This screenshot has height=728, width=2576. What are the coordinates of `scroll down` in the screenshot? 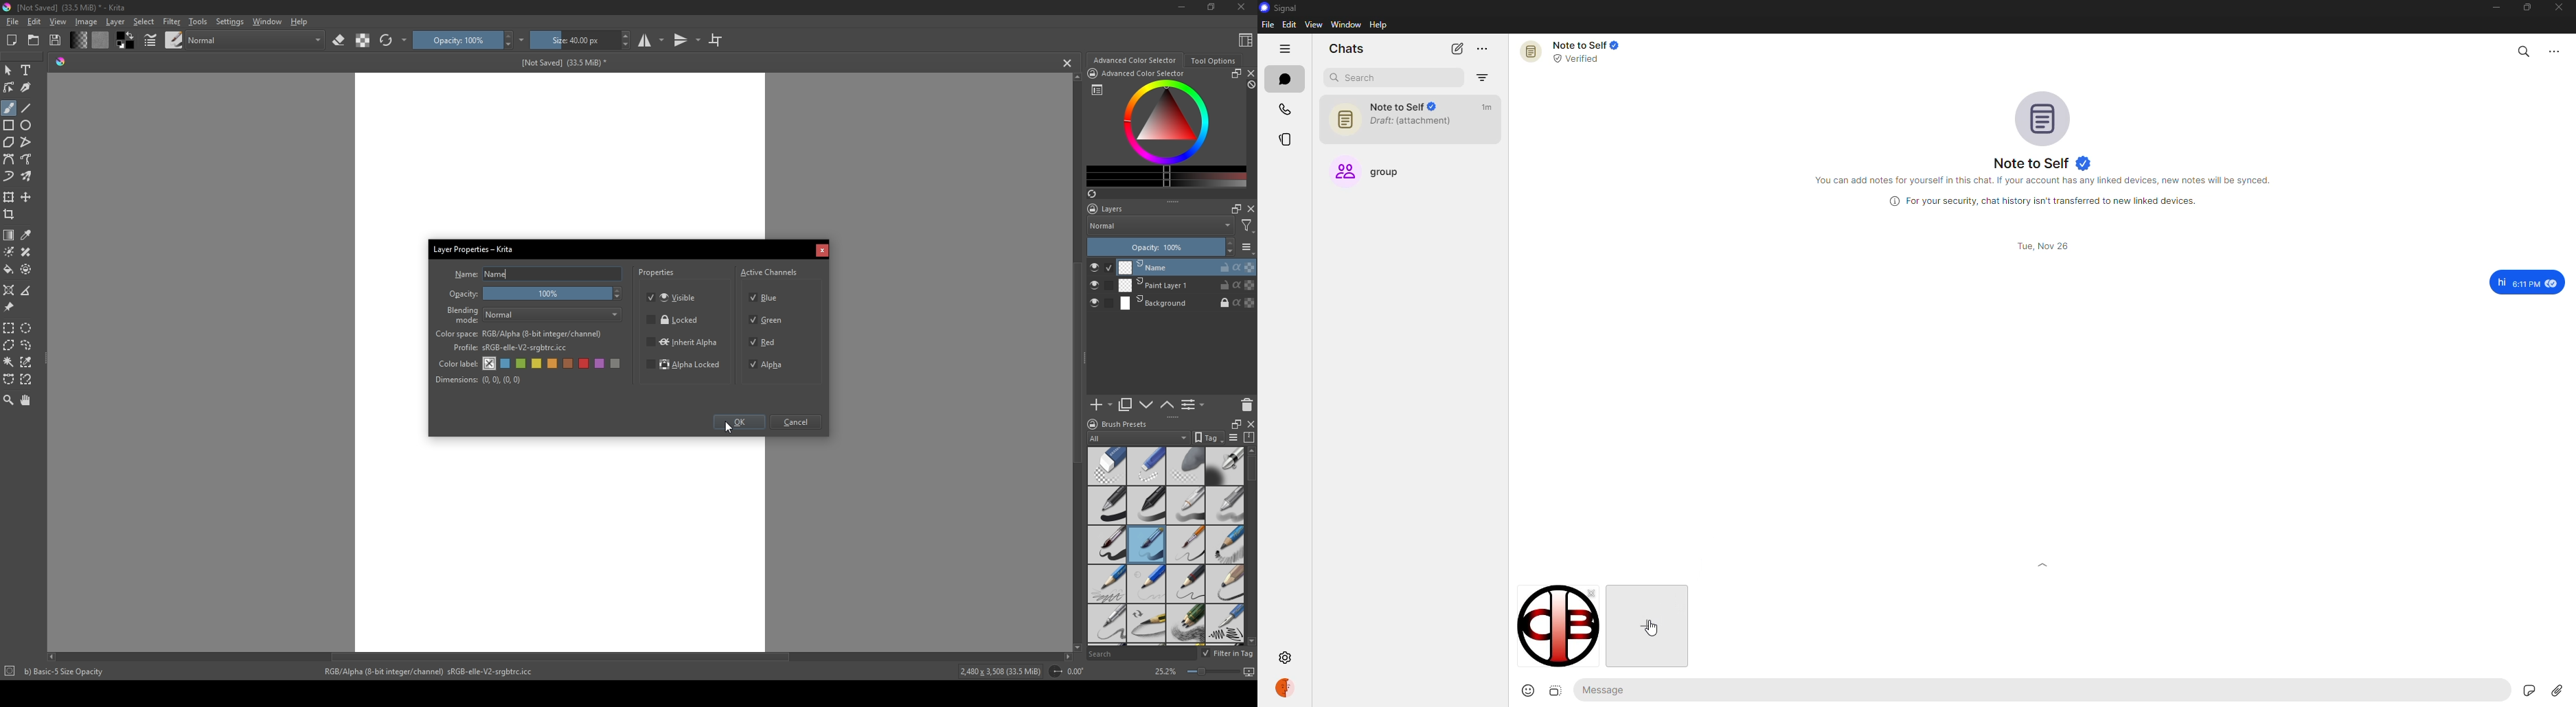 It's located at (1250, 641).